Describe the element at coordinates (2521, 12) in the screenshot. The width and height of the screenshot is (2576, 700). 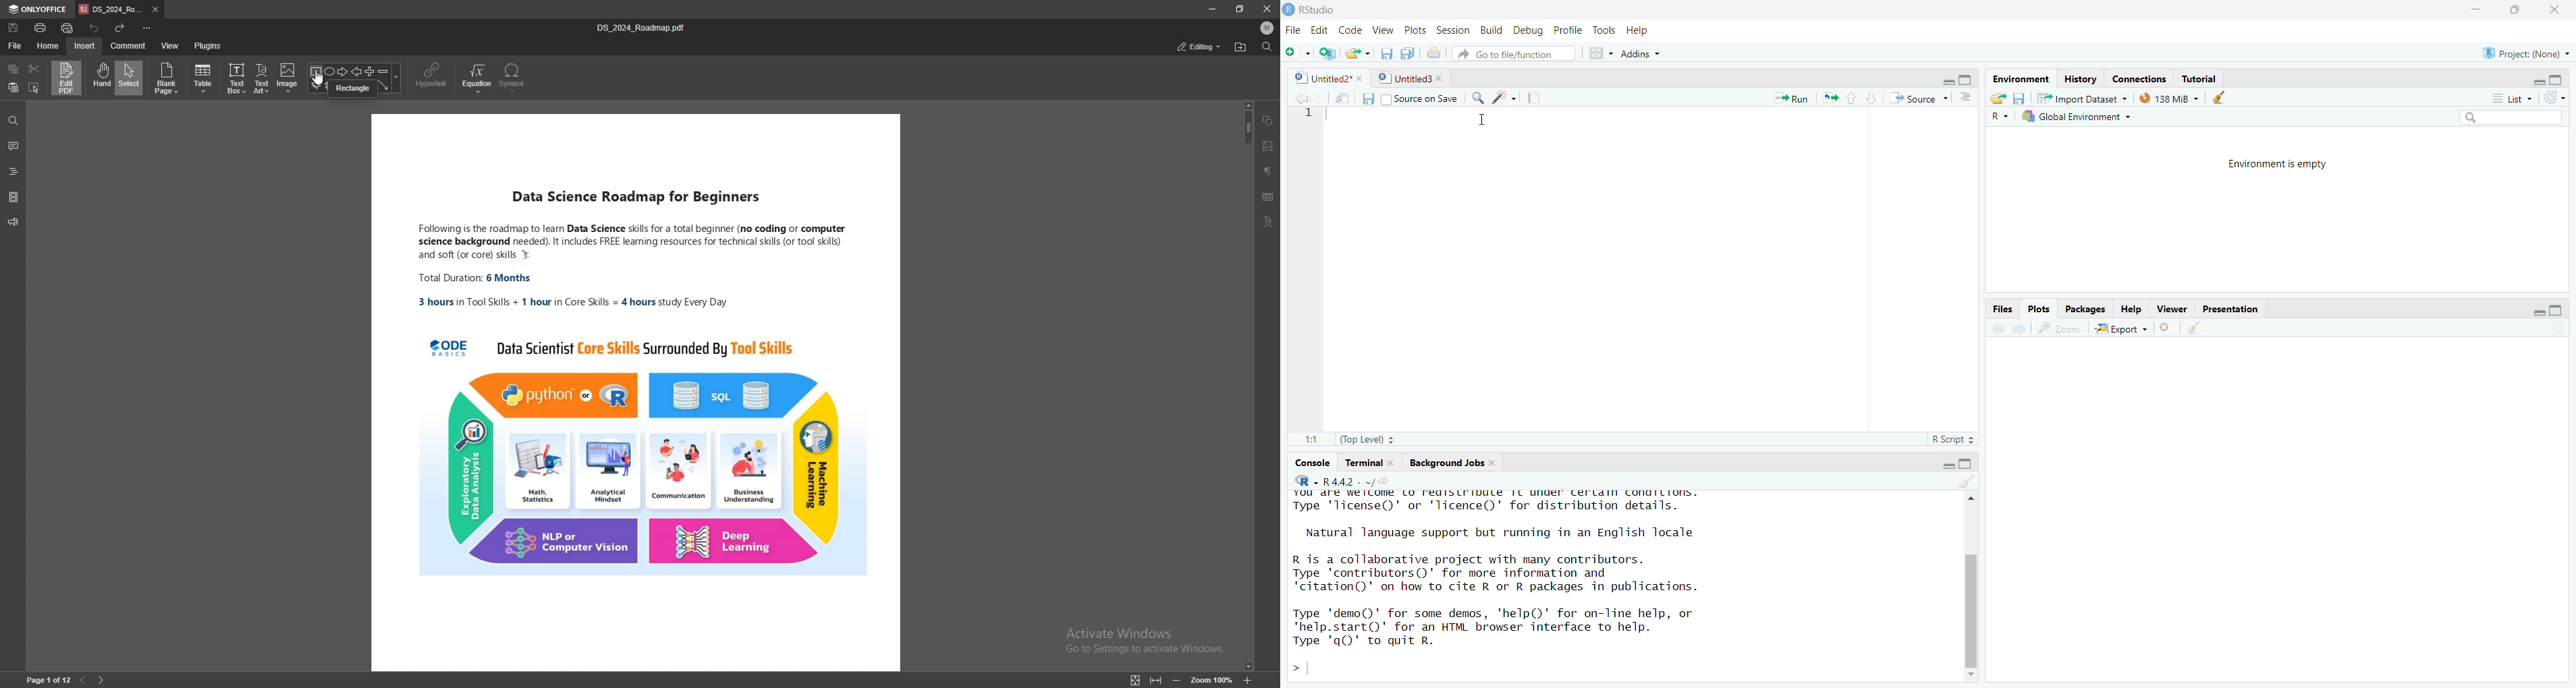
I see `maximize` at that location.